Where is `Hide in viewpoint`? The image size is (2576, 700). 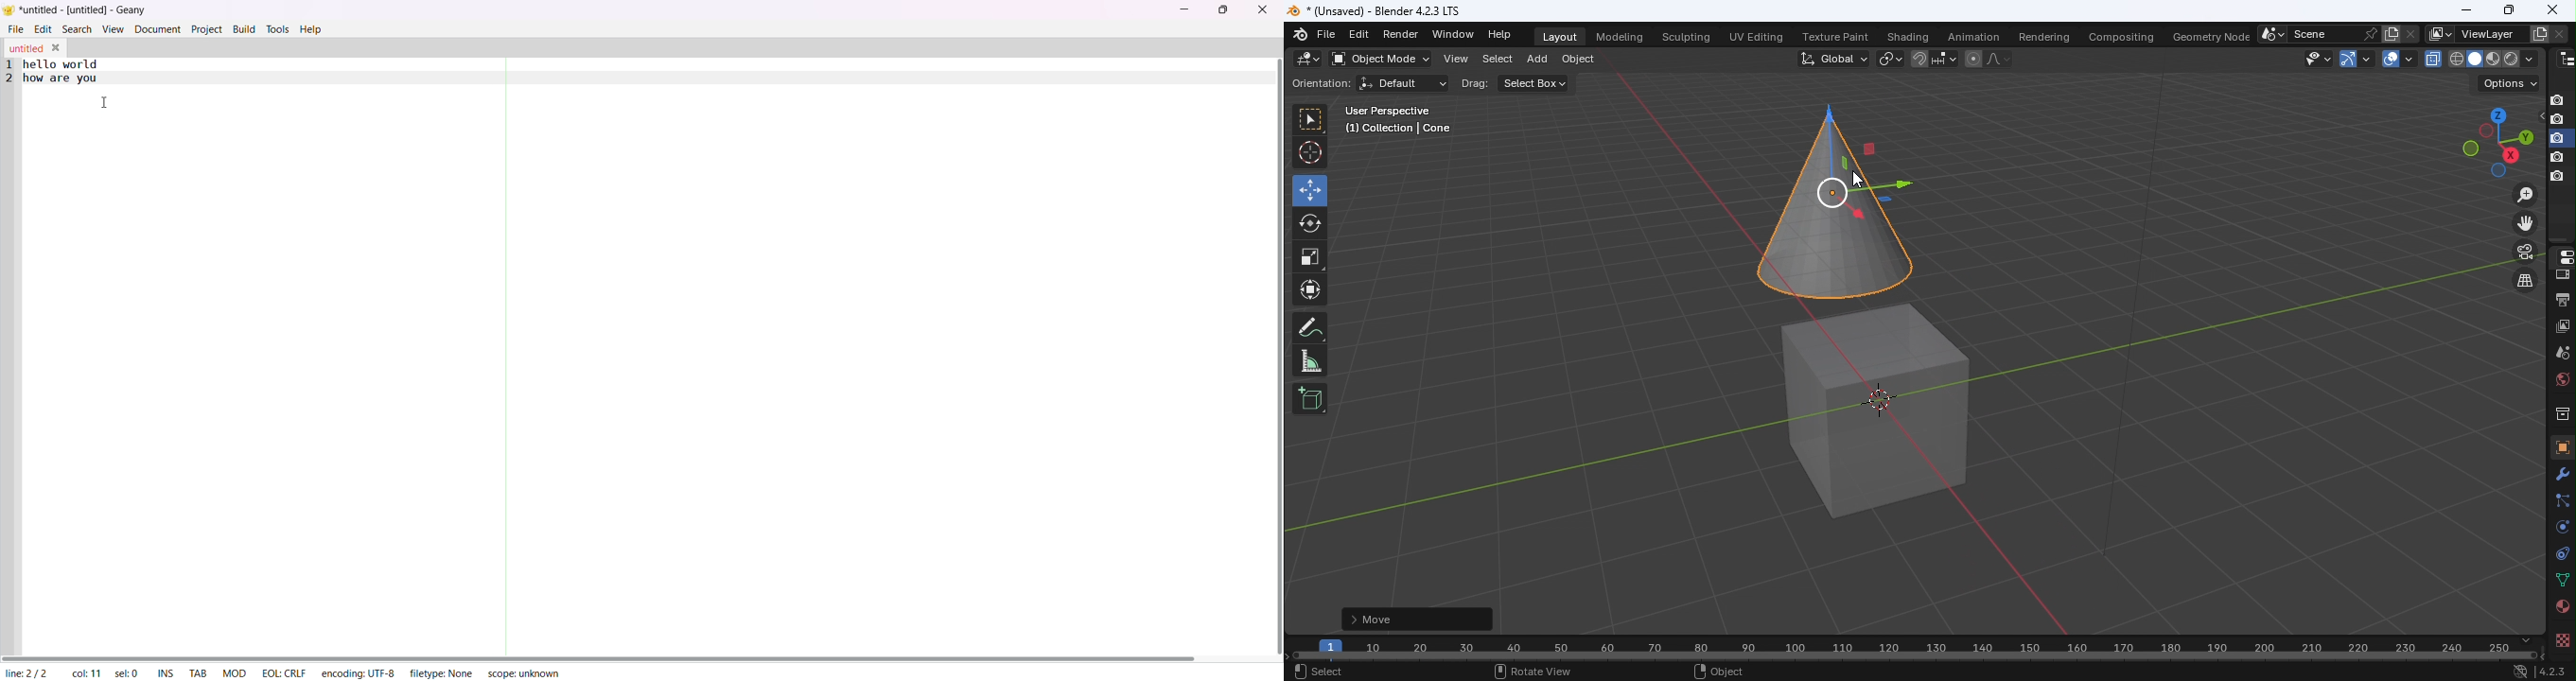
Hide in viewpoint is located at coordinates (2537, 117).